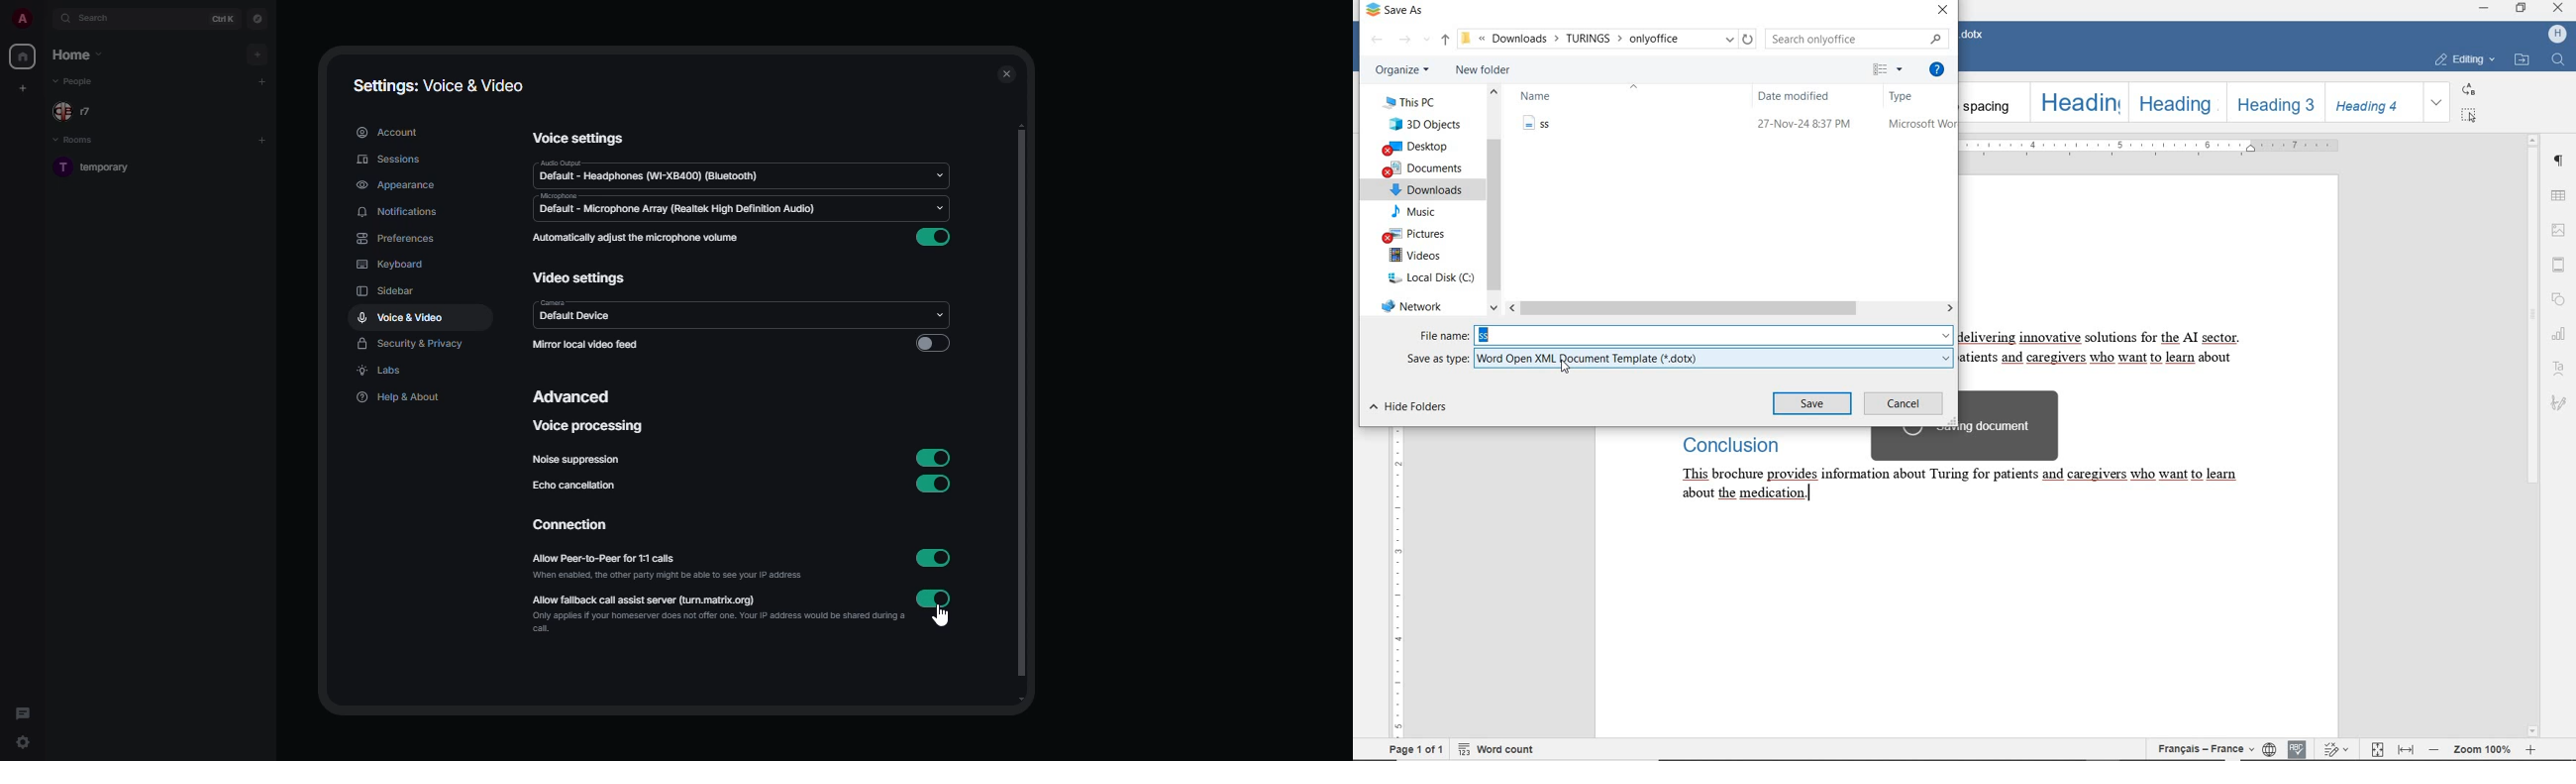 The width and height of the screenshot is (2576, 784). I want to click on NEW FOLDER, so click(1484, 71).